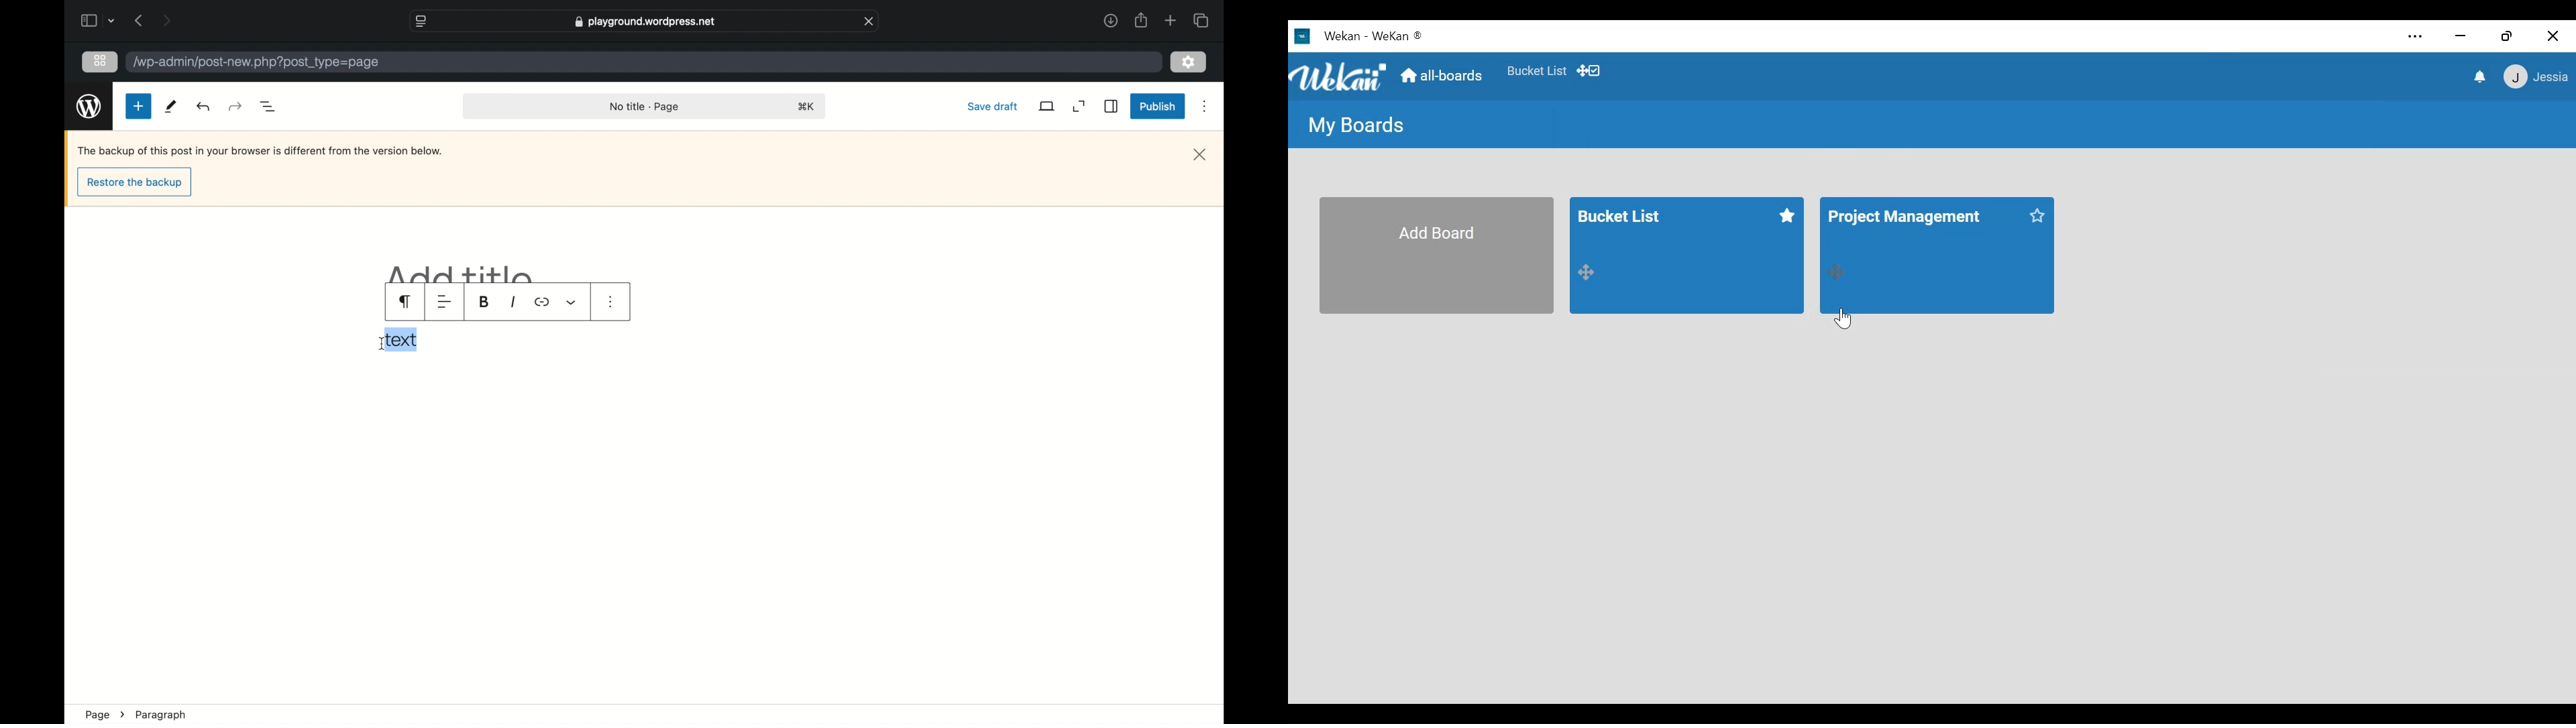 The height and width of the screenshot is (728, 2576). What do you see at coordinates (572, 302) in the screenshot?
I see `dropdown` at bounding box center [572, 302].